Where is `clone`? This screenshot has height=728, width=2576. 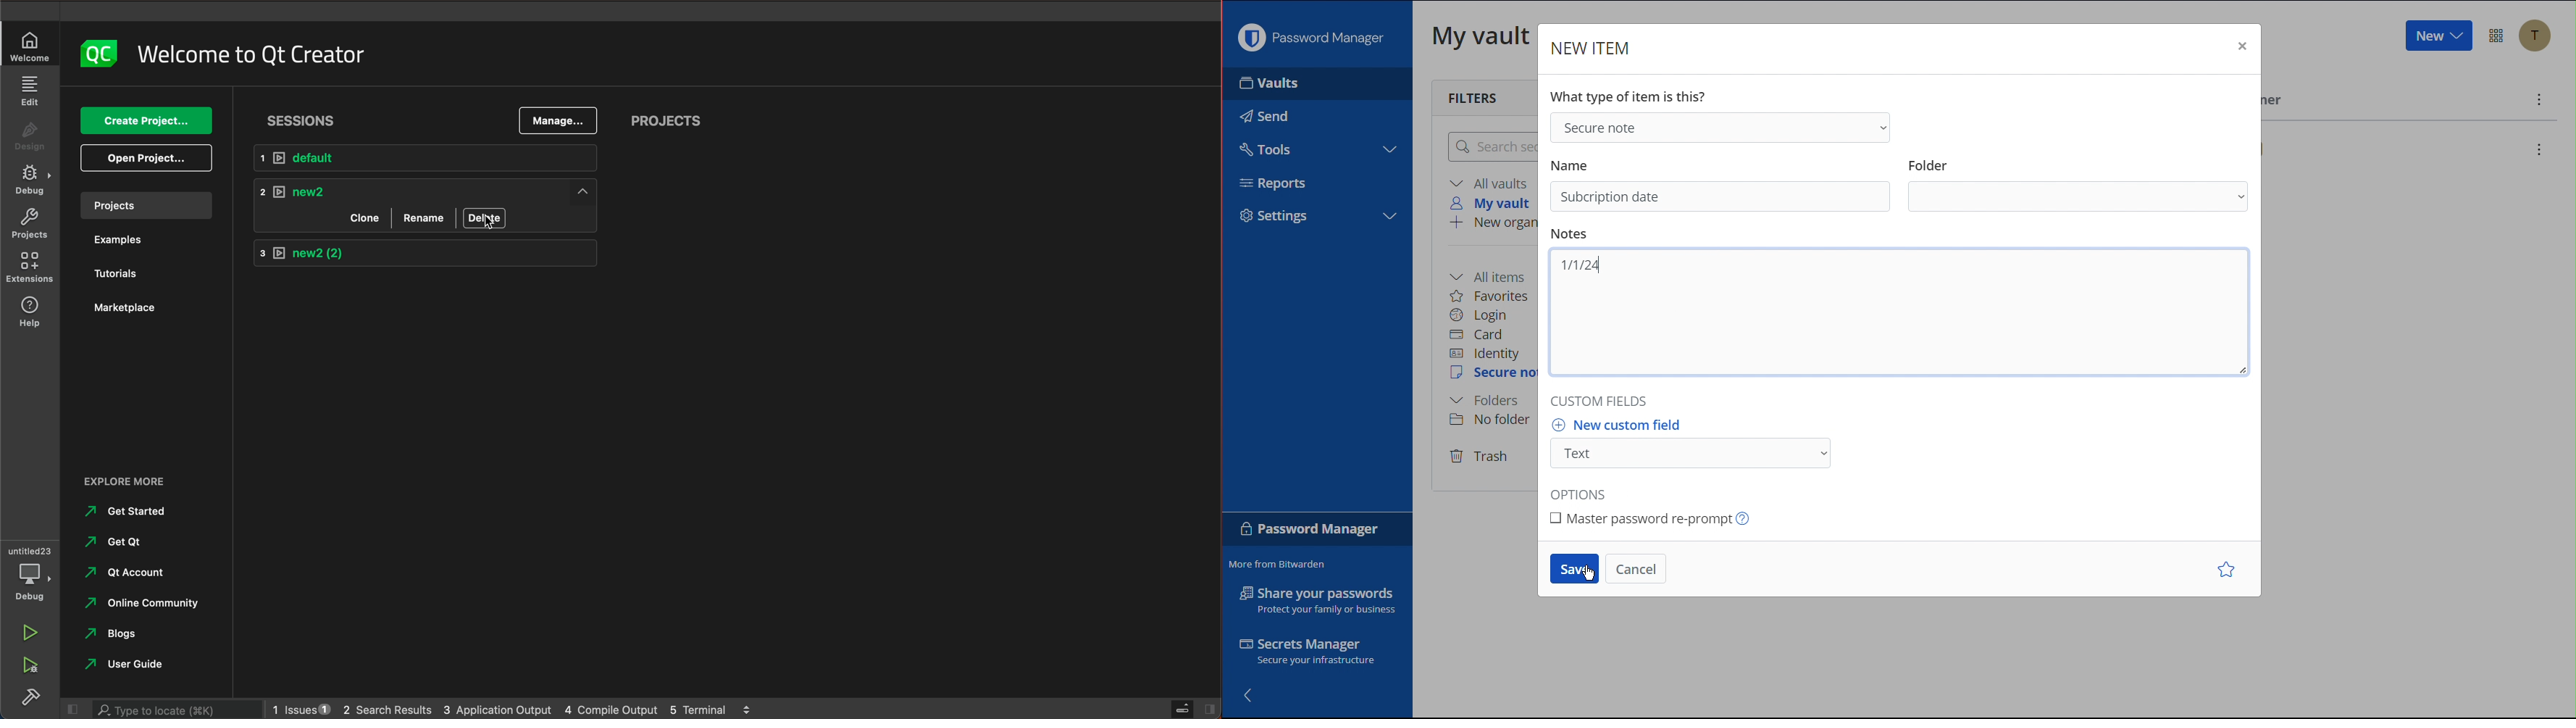
clone is located at coordinates (367, 215).